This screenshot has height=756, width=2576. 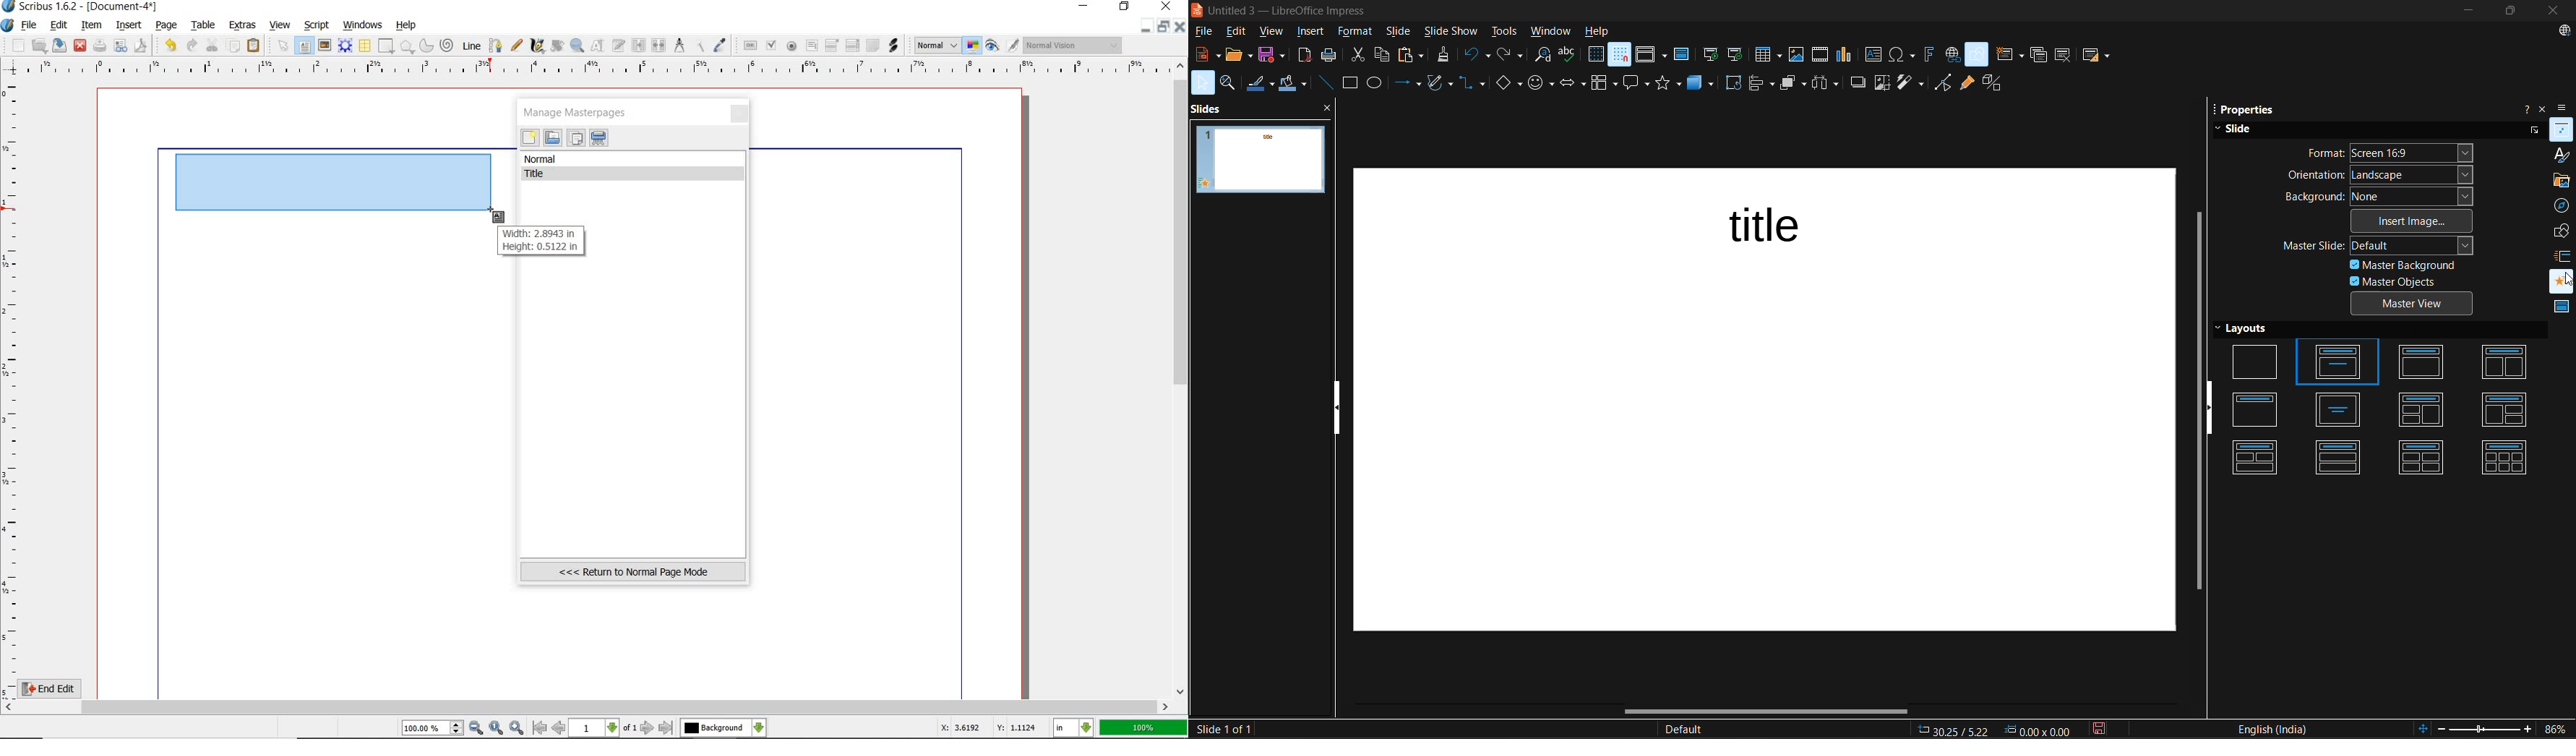 I want to click on insert, so click(x=1314, y=33).